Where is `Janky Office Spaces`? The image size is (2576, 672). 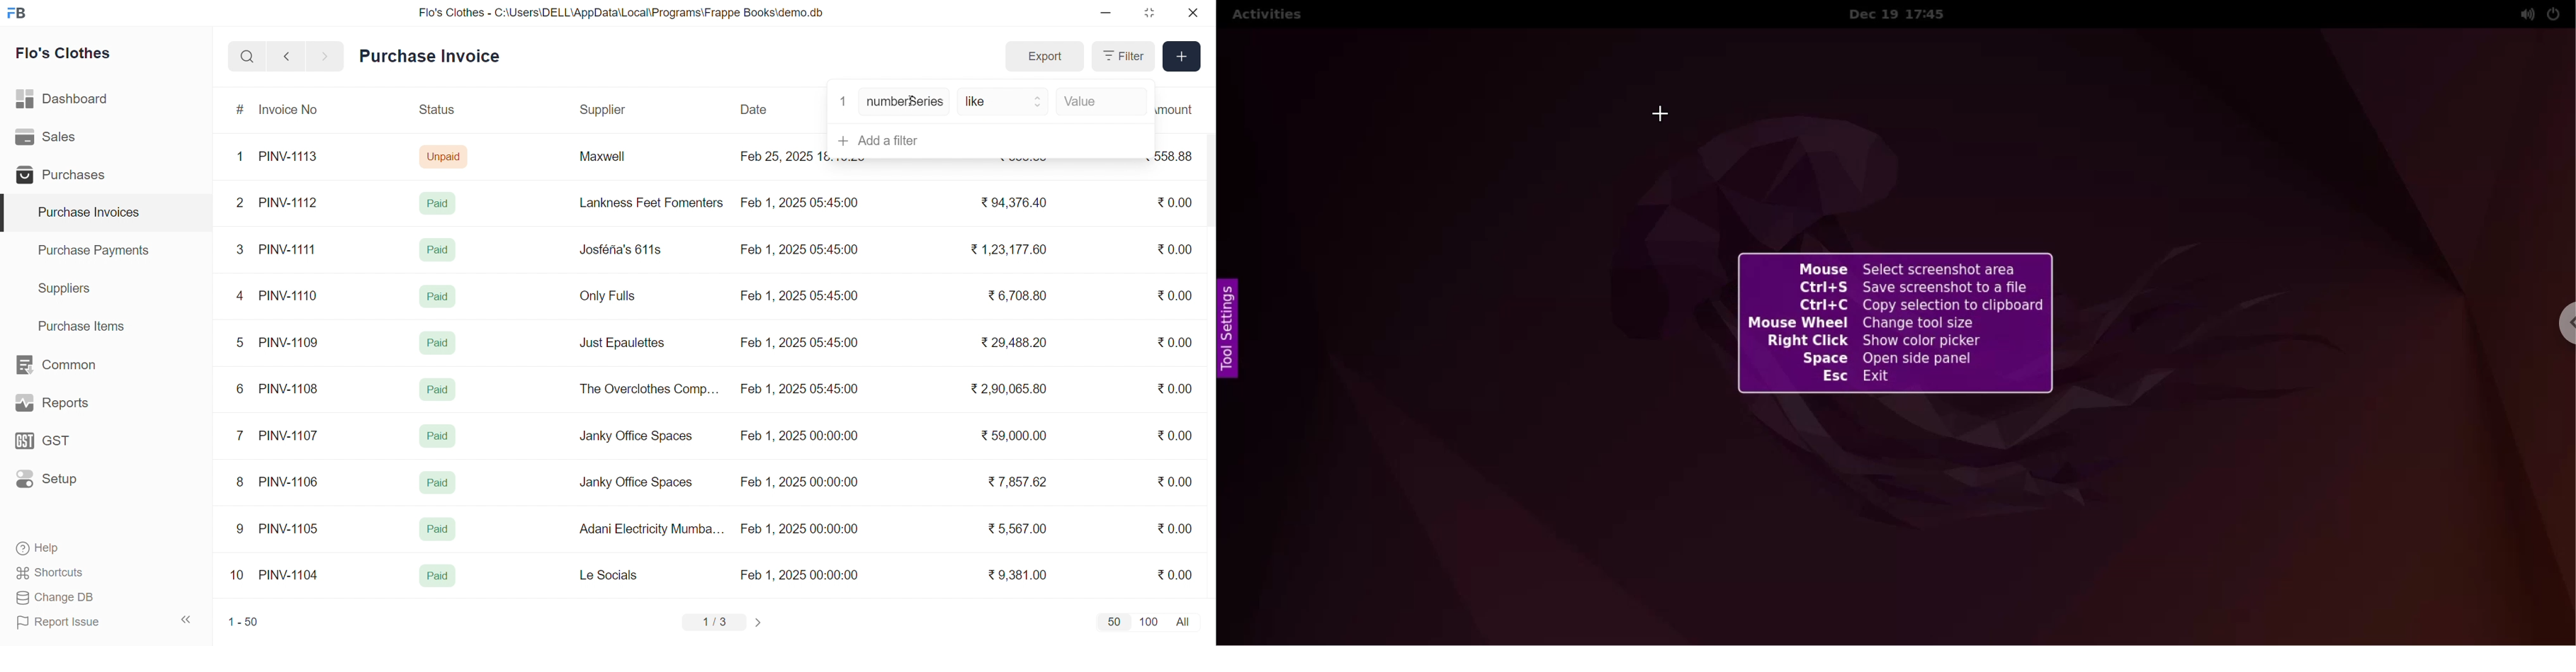
Janky Office Spaces is located at coordinates (637, 437).